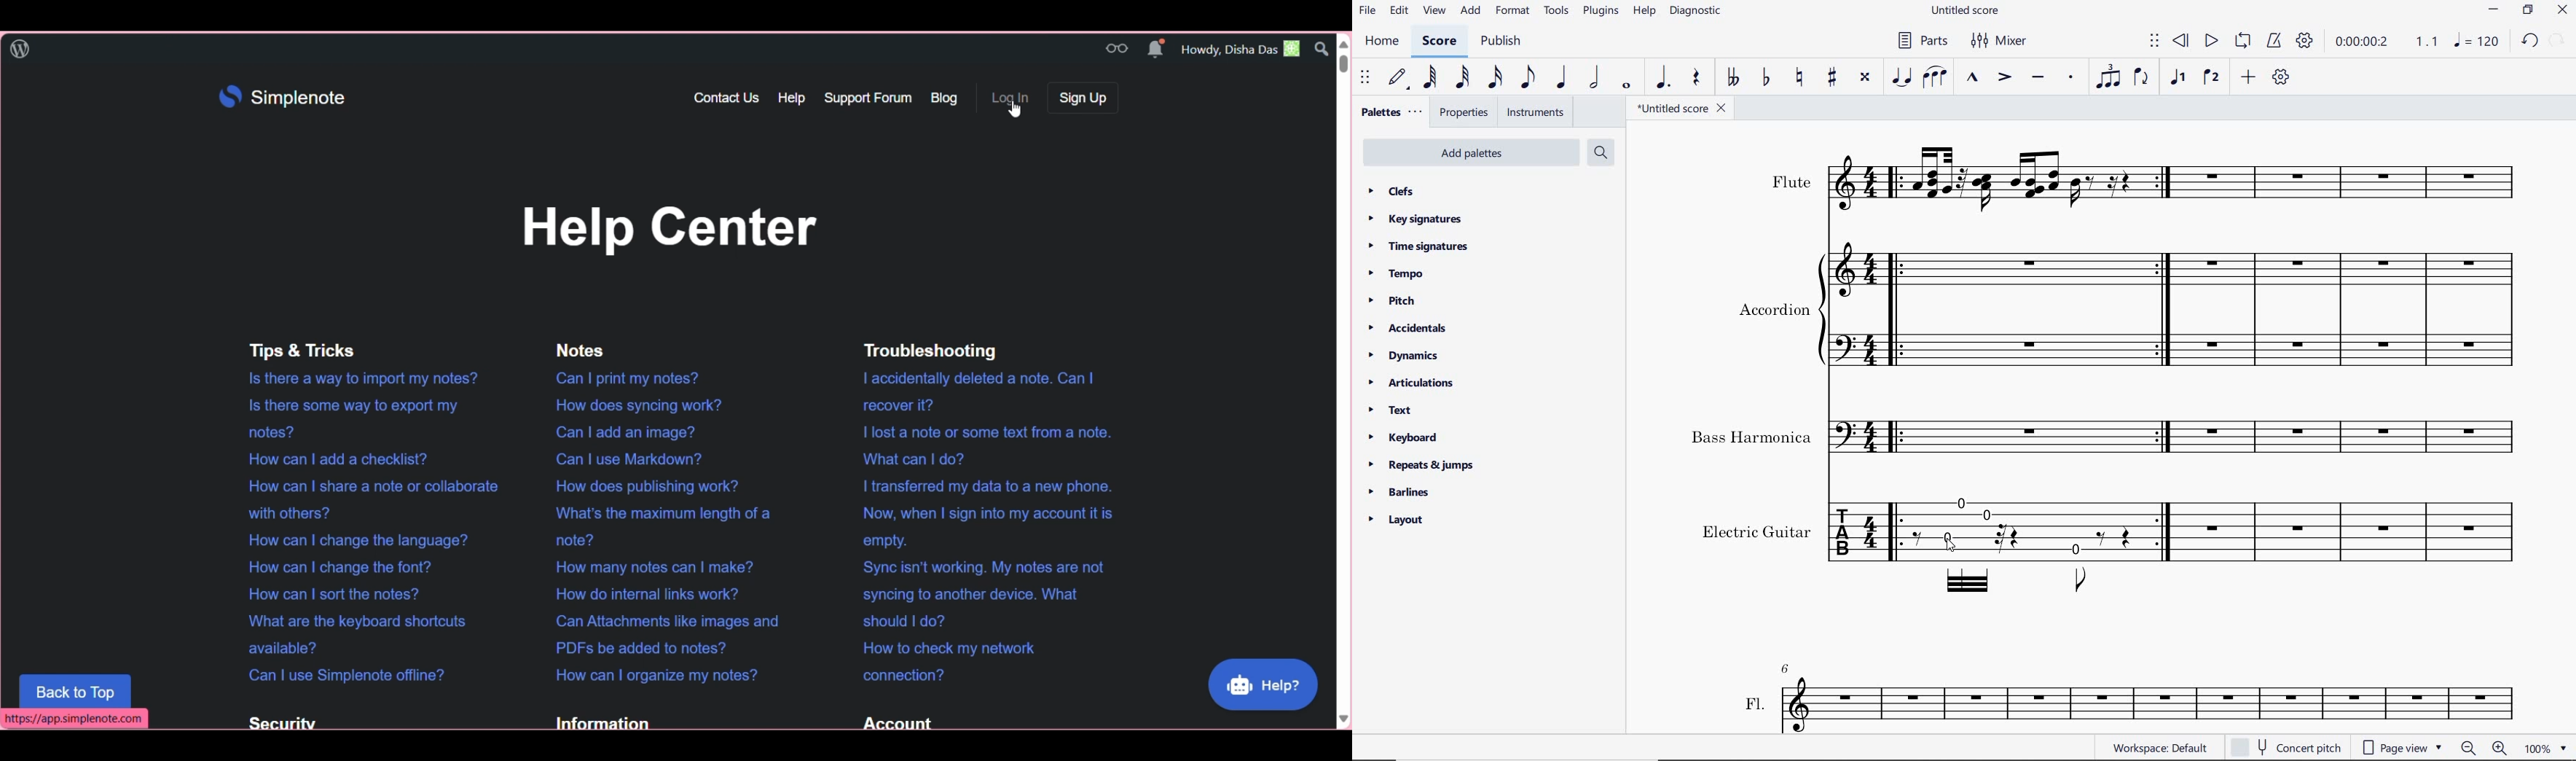 This screenshot has width=2576, height=784. What do you see at coordinates (1866, 77) in the screenshot?
I see `toggle double-sharp` at bounding box center [1866, 77].